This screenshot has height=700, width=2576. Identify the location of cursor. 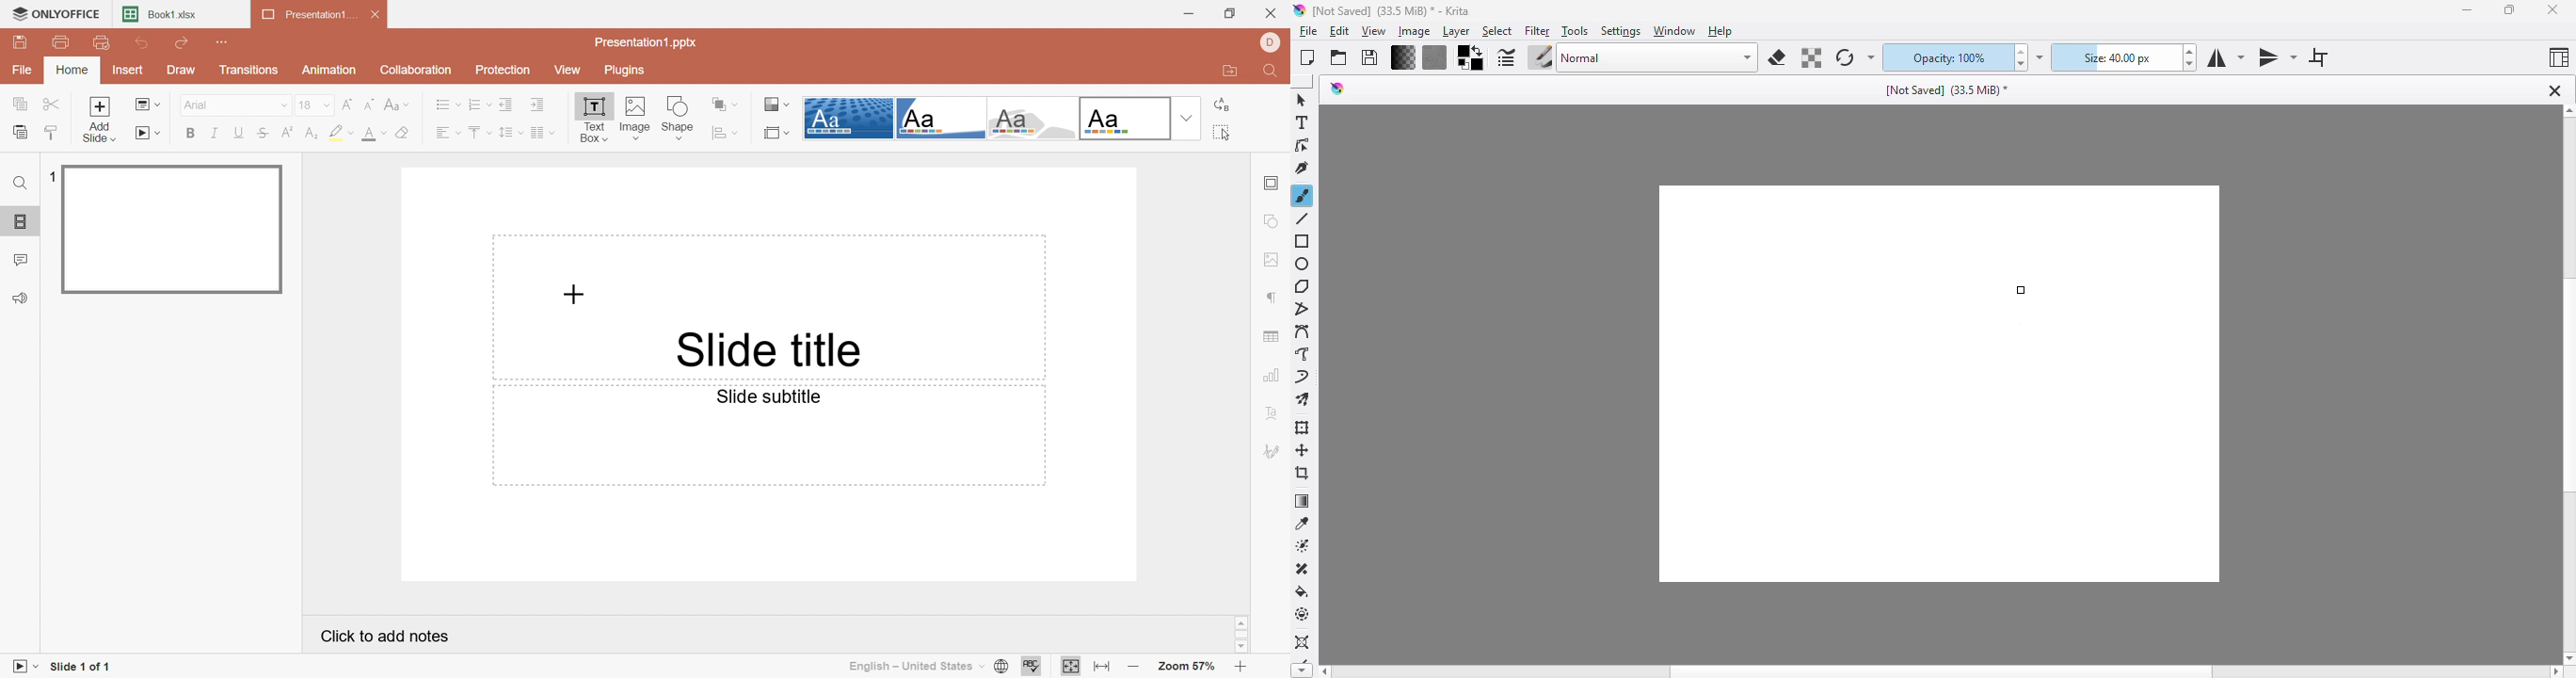
(2023, 291).